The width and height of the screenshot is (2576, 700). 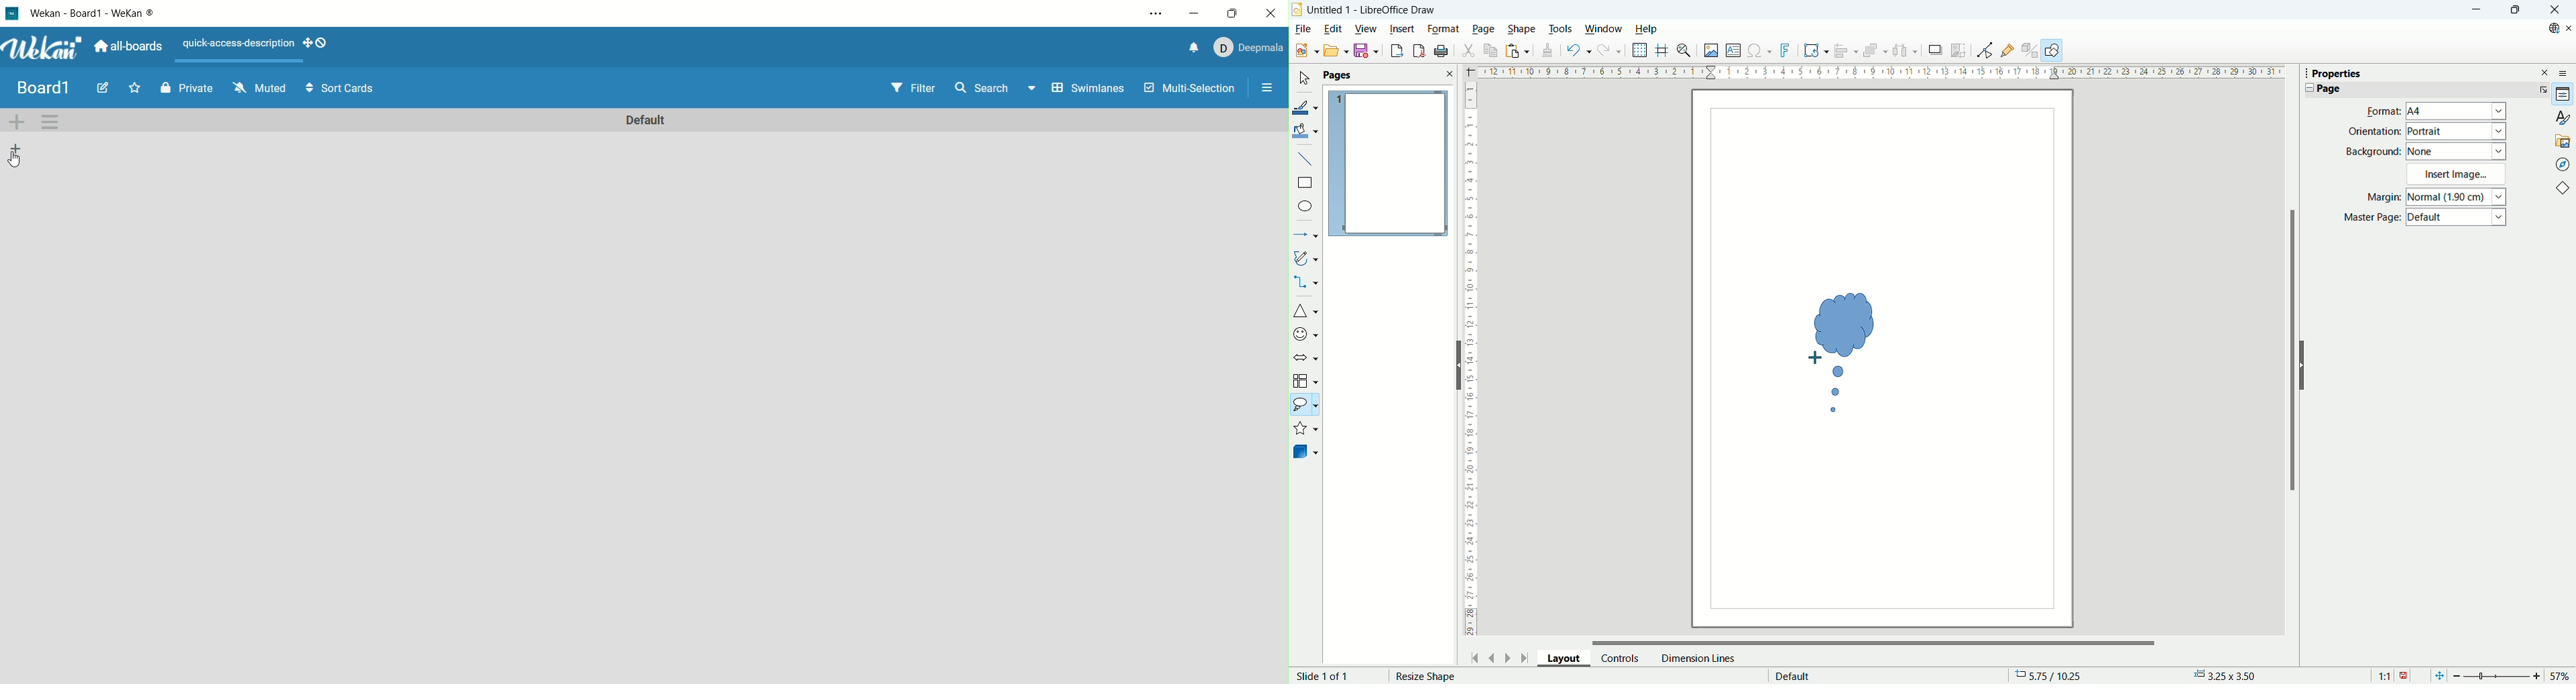 What do you see at coordinates (1984, 50) in the screenshot?
I see `point edit mode` at bounding box center [1984, 50].